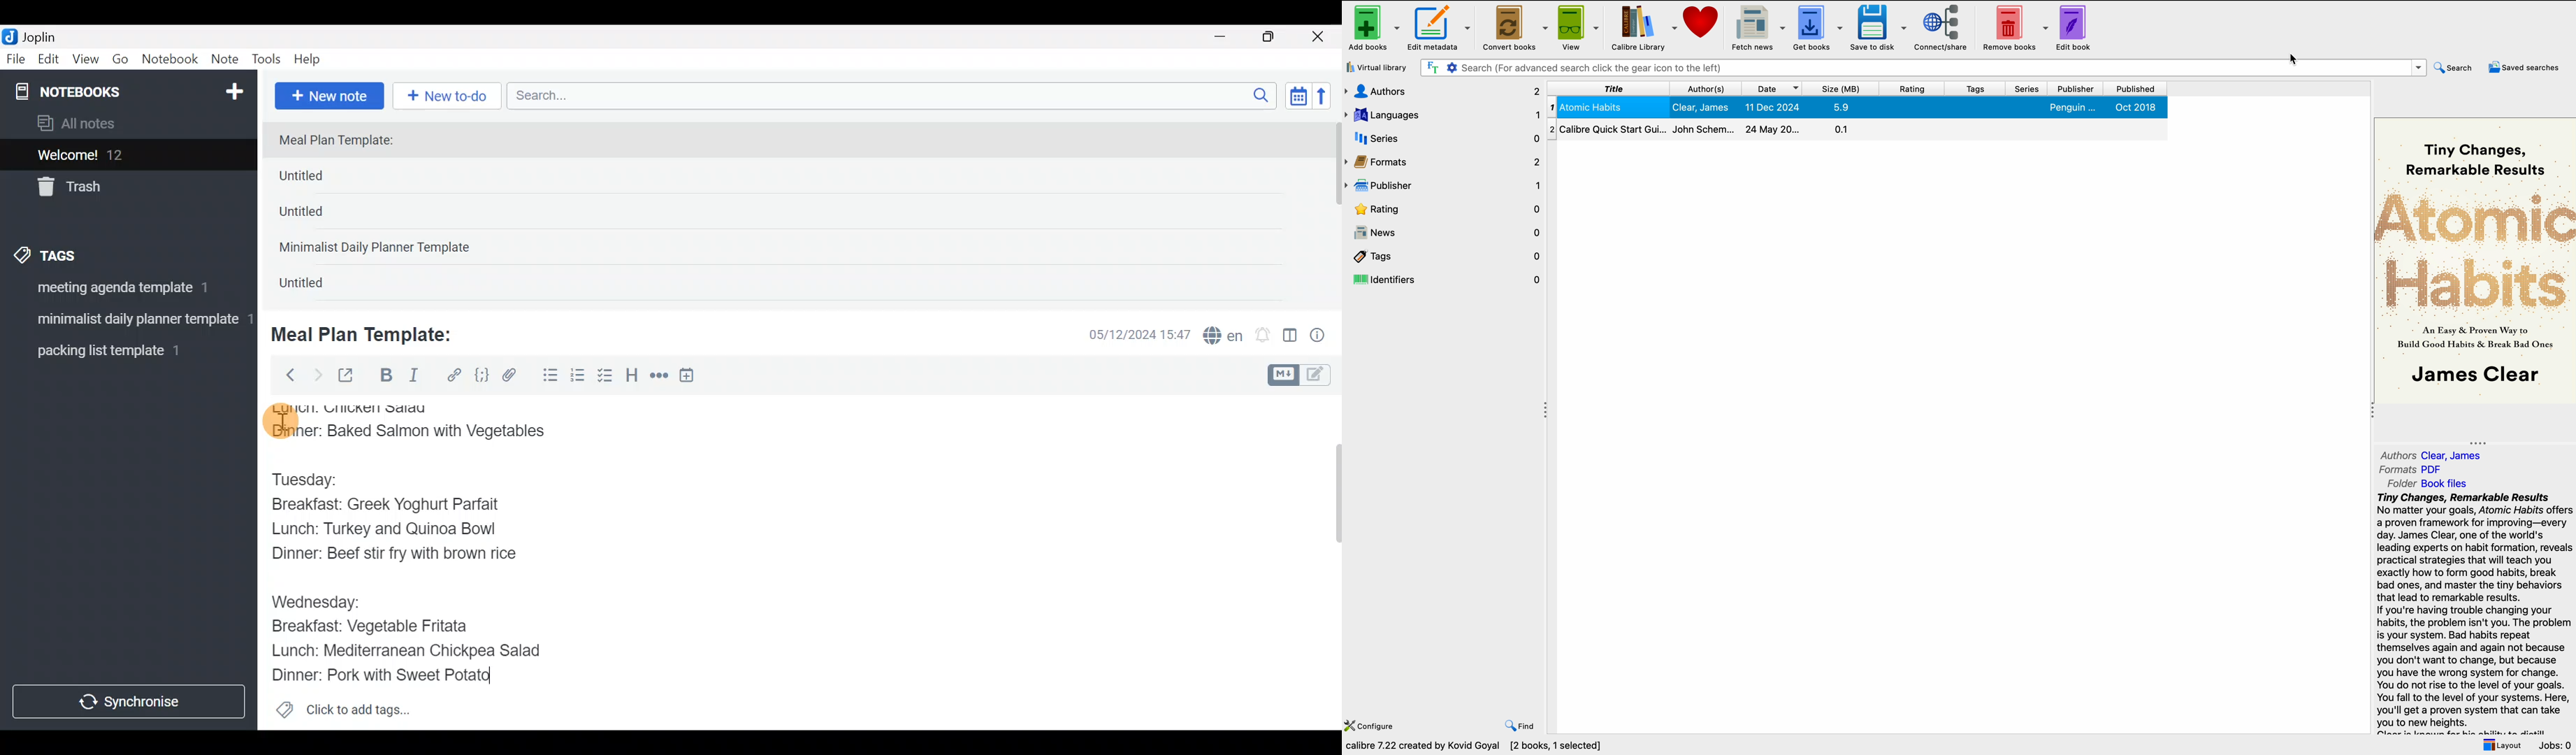  What do you see at coordinates (1913, 89) in the screenshot?
I see `rating` at bounding box center [1913, 89].